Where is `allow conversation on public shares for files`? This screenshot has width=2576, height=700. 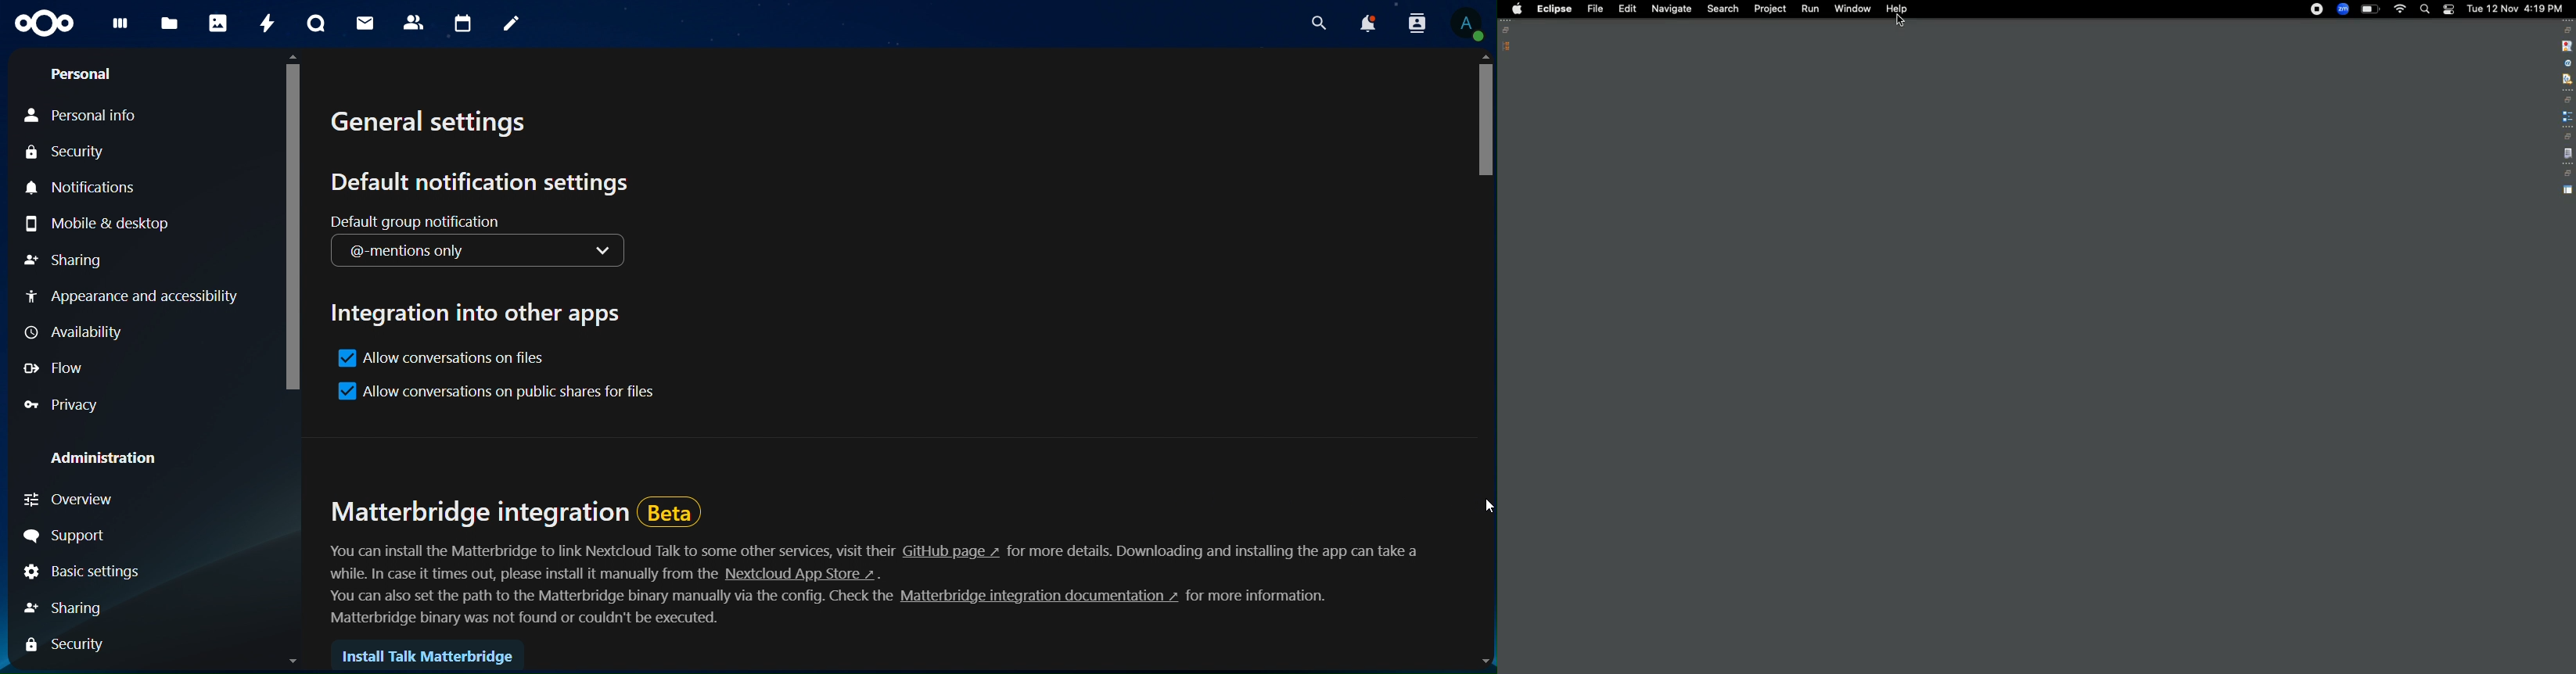 allow conversation on public shares for files is located at coordinates (509, 390).